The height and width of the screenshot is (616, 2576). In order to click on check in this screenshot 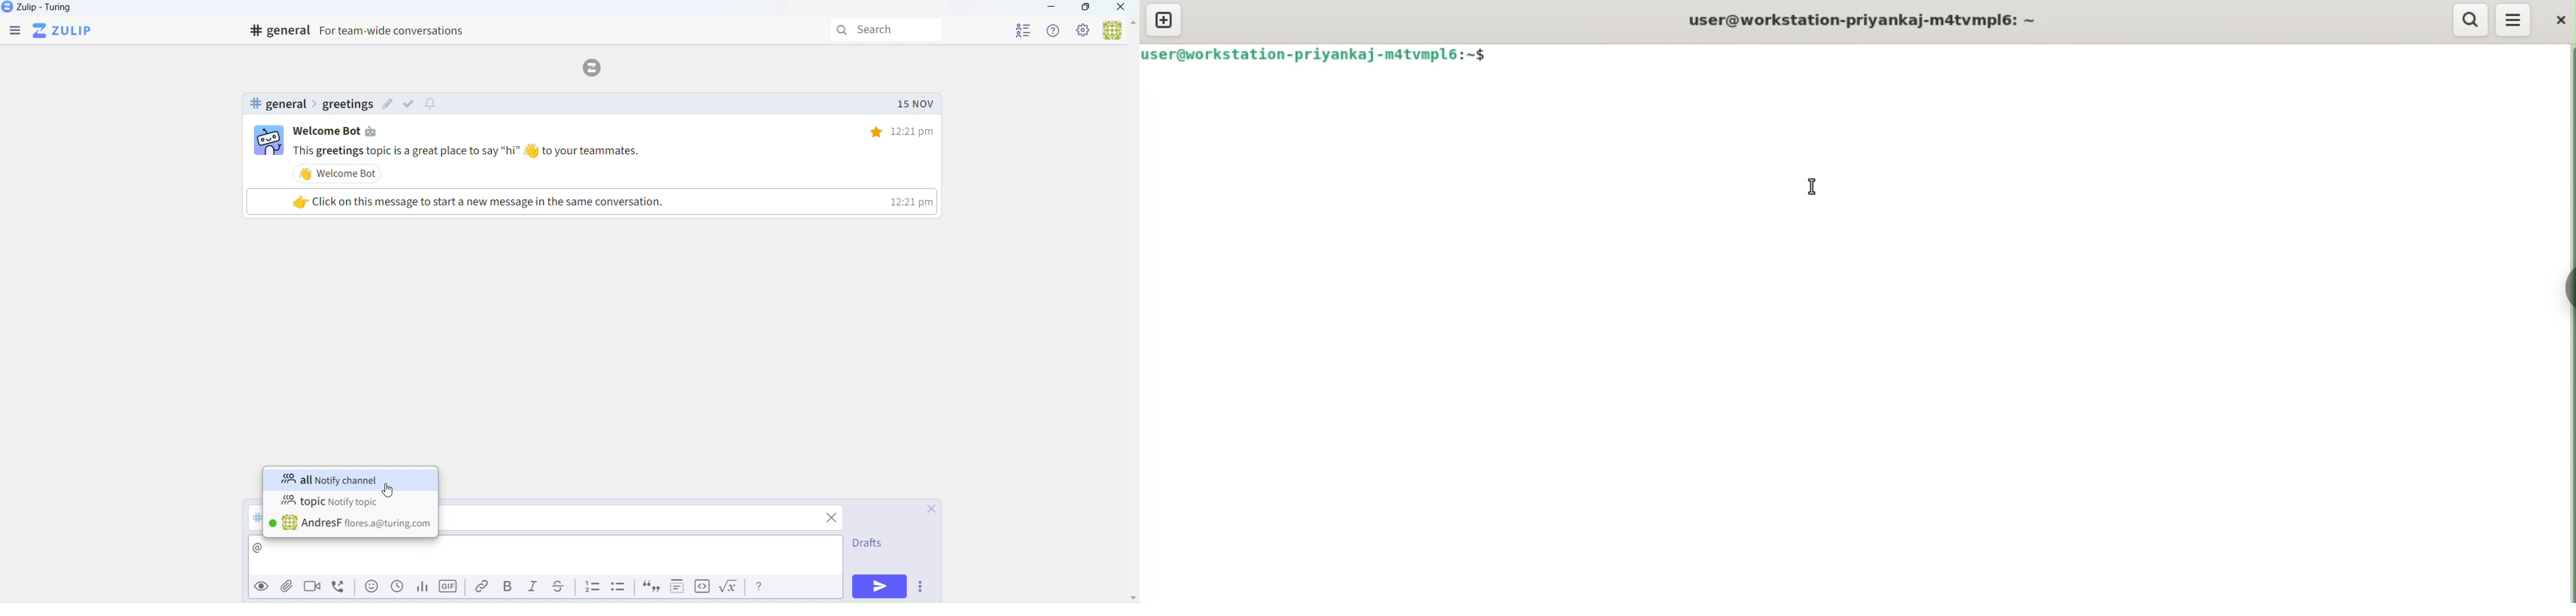, I will do `click(411, 103)`.